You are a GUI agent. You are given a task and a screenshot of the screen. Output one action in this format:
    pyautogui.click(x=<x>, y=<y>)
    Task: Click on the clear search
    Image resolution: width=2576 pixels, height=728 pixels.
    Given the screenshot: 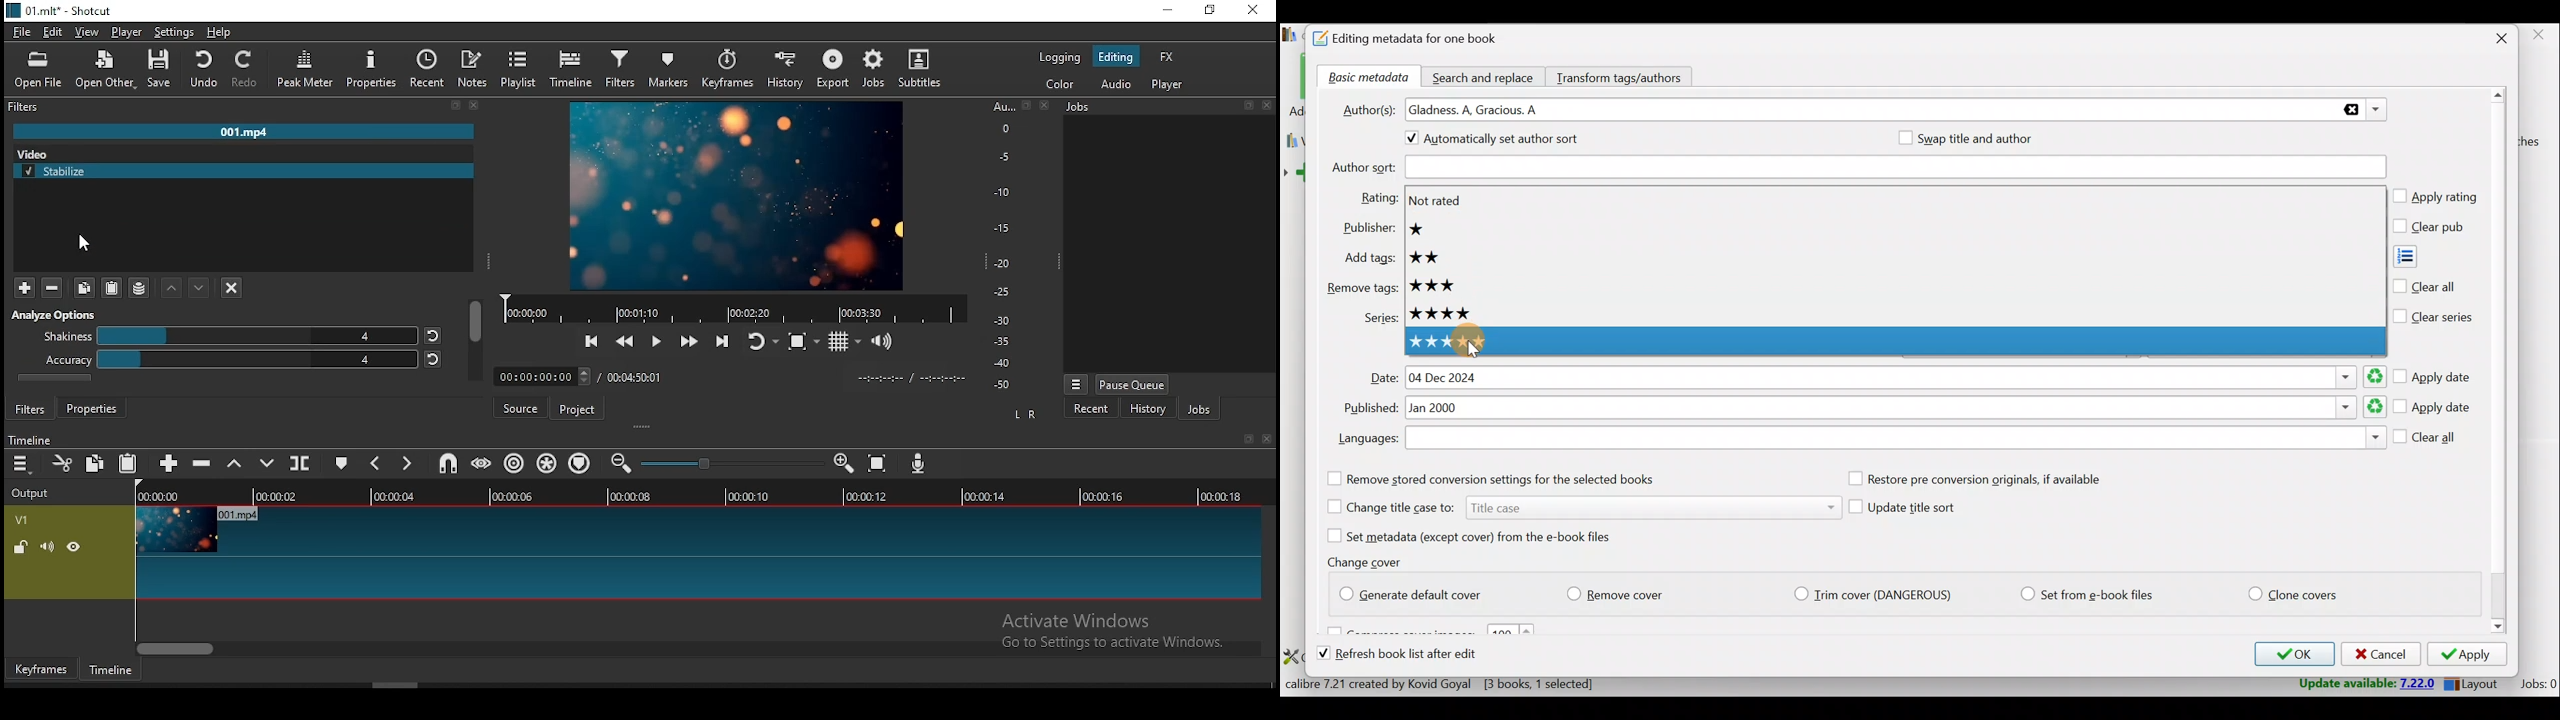 What is the action you would take?
    pyautogui.click(x=455, y=104)
    